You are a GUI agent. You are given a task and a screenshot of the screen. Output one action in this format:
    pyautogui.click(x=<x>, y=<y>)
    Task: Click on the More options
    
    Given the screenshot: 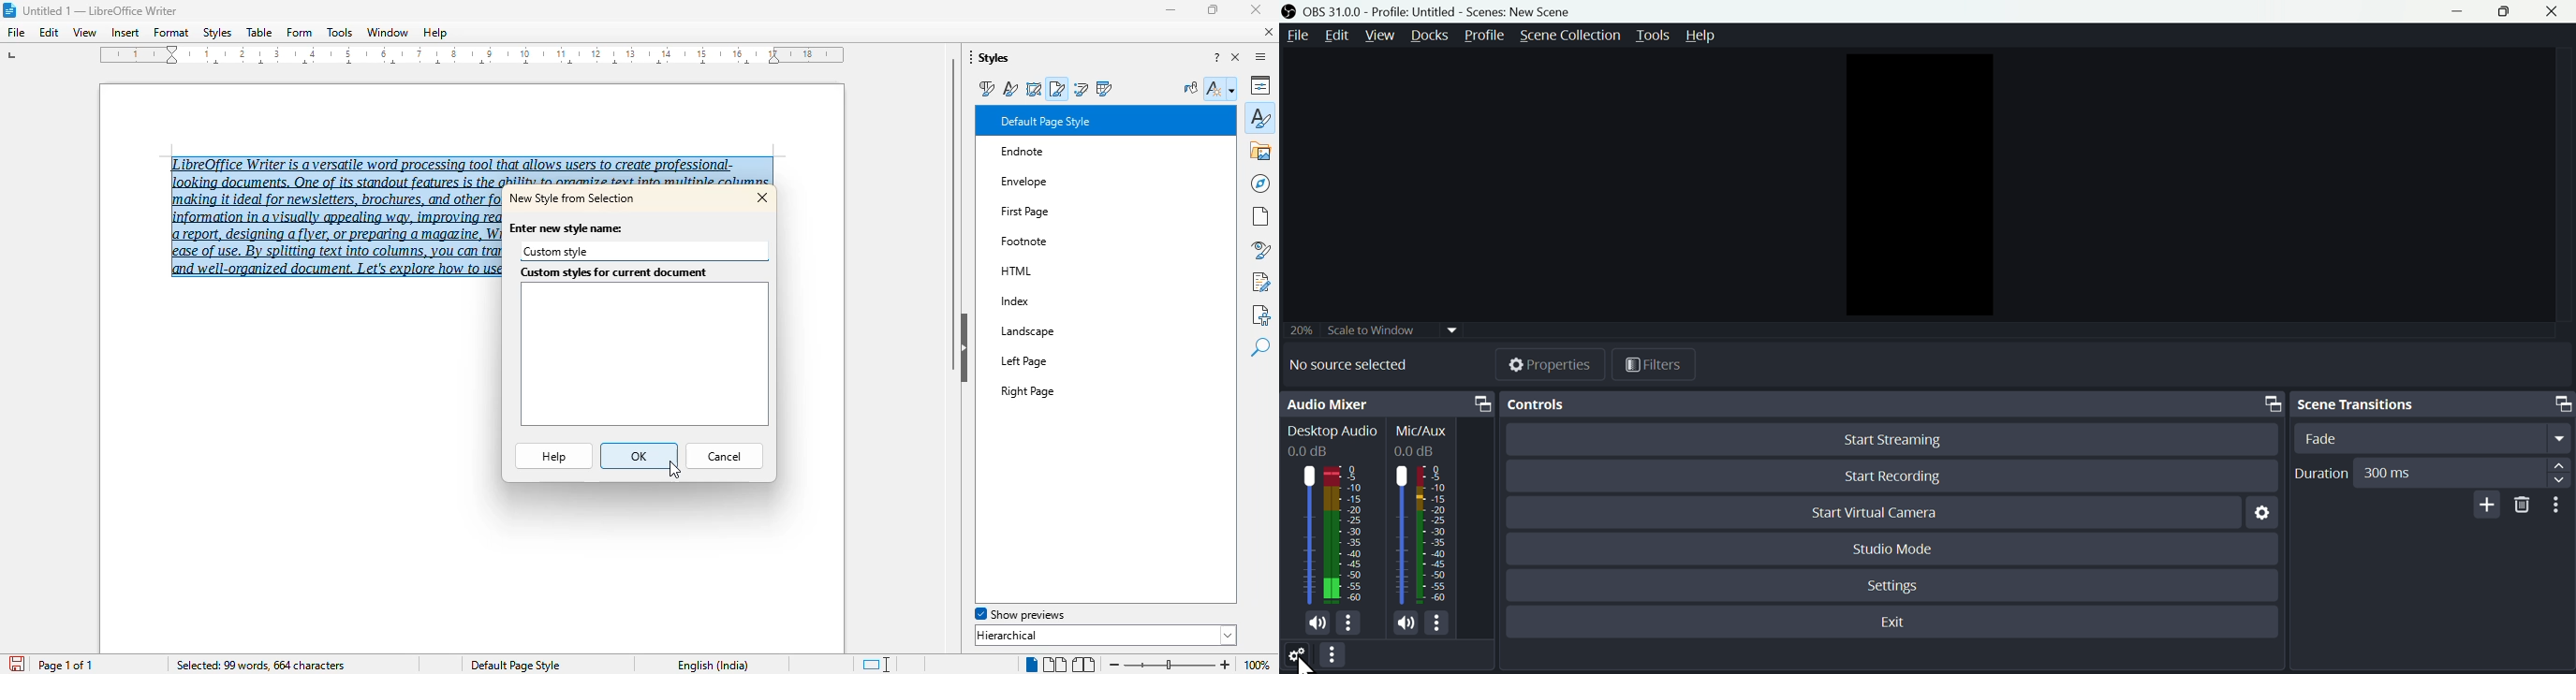 What is the action you would take?
    pyautogui.click(x=1334, y=660)
    